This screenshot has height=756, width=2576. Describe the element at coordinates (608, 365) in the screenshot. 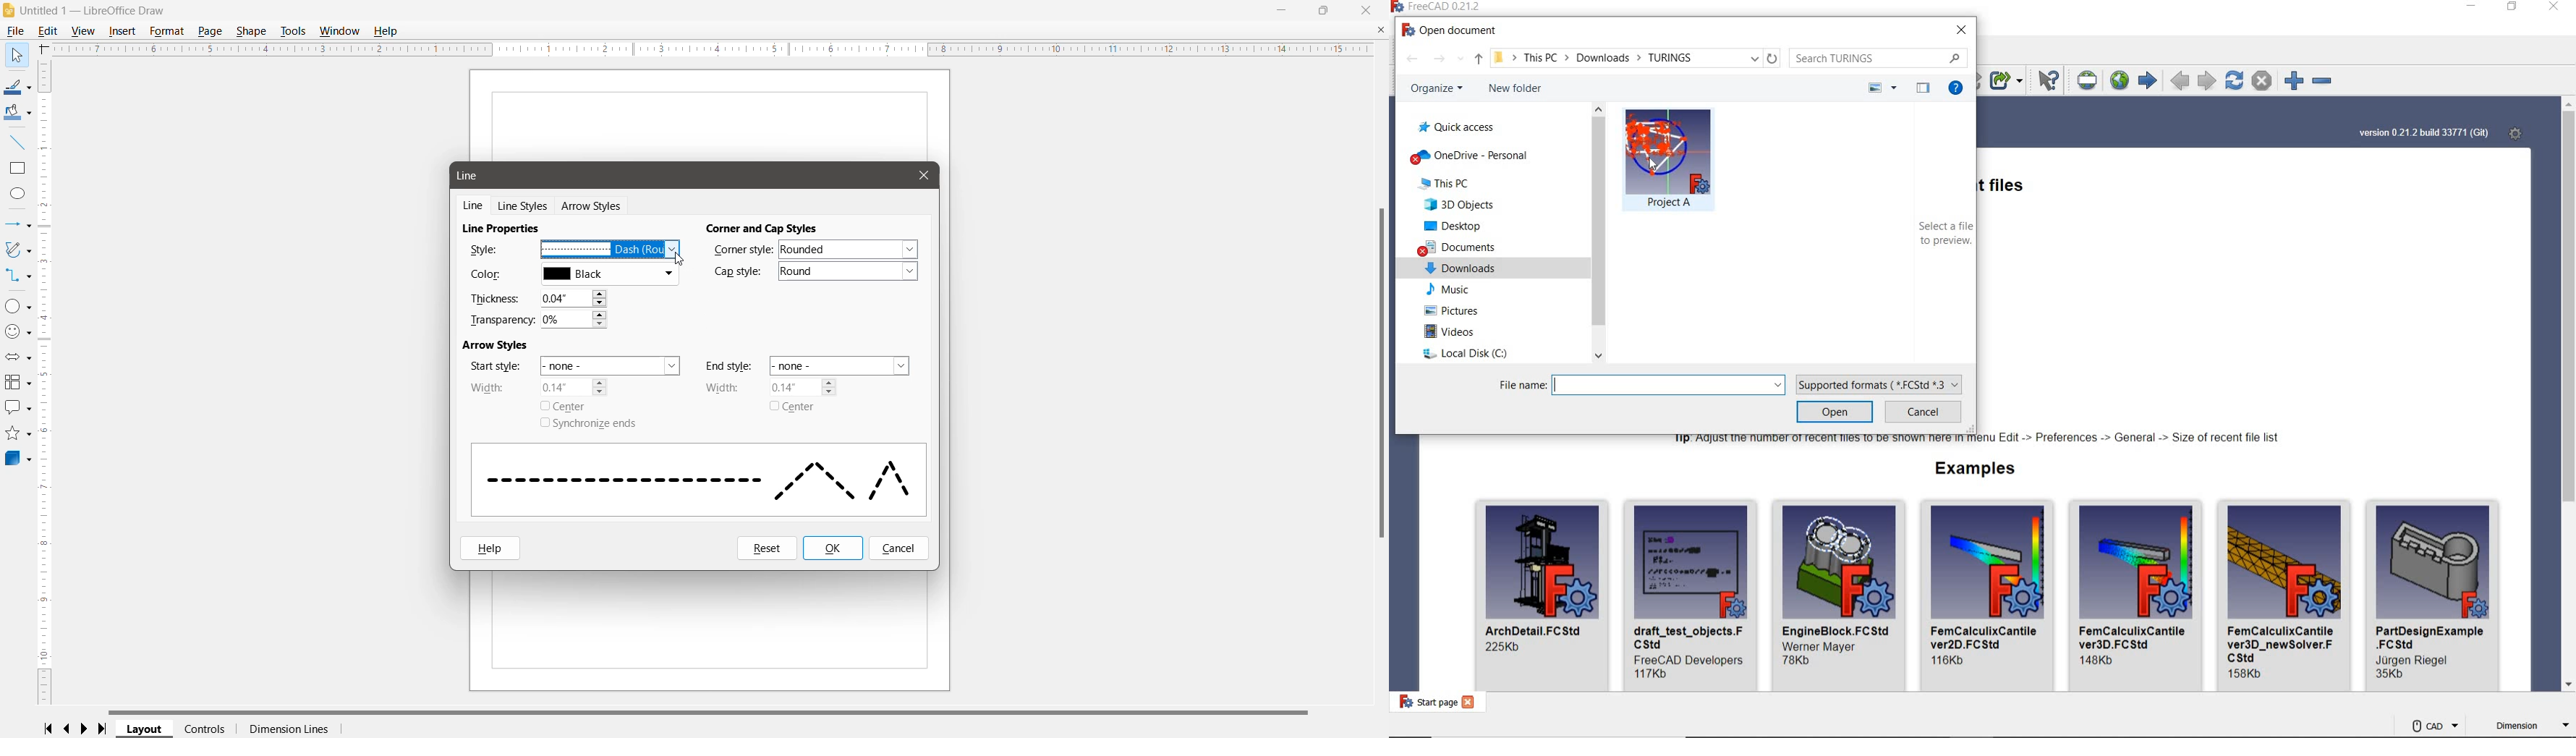

I see `Set the start style` at that location.